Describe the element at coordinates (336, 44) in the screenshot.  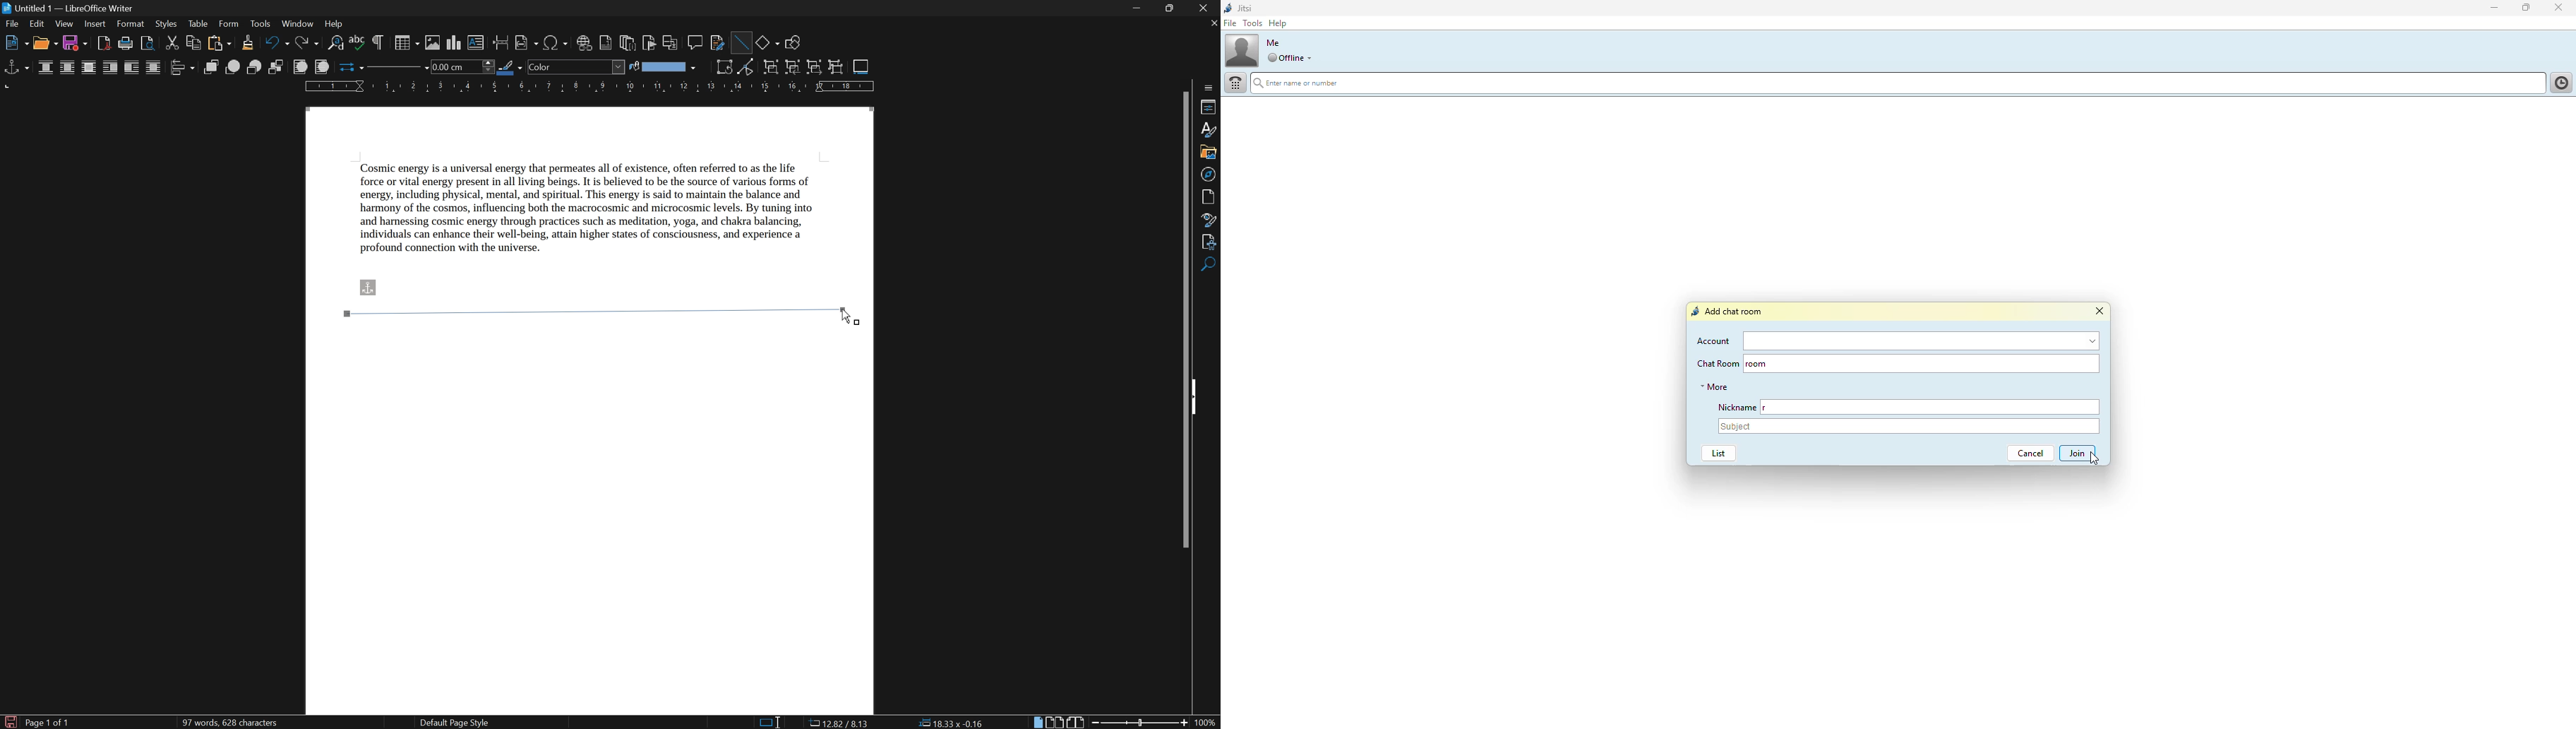
I see `find and replace` at that location.